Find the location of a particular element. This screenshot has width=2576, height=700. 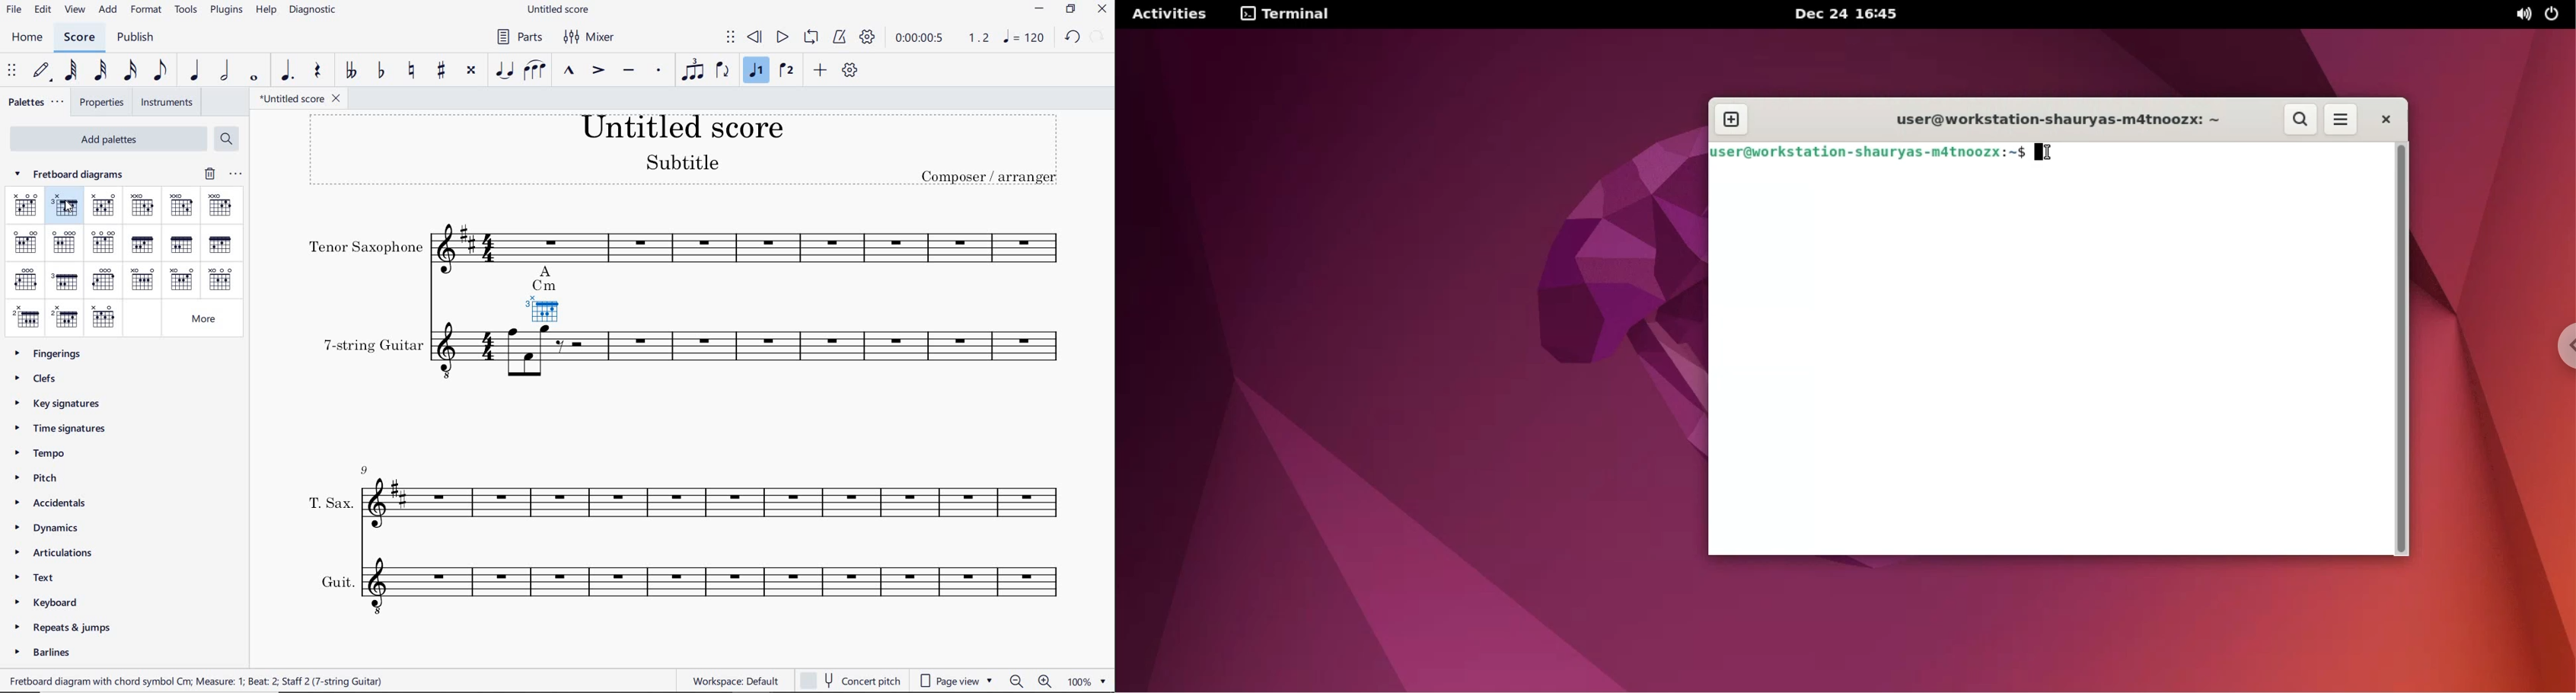

SLUR is located at coordinates (535, 69).